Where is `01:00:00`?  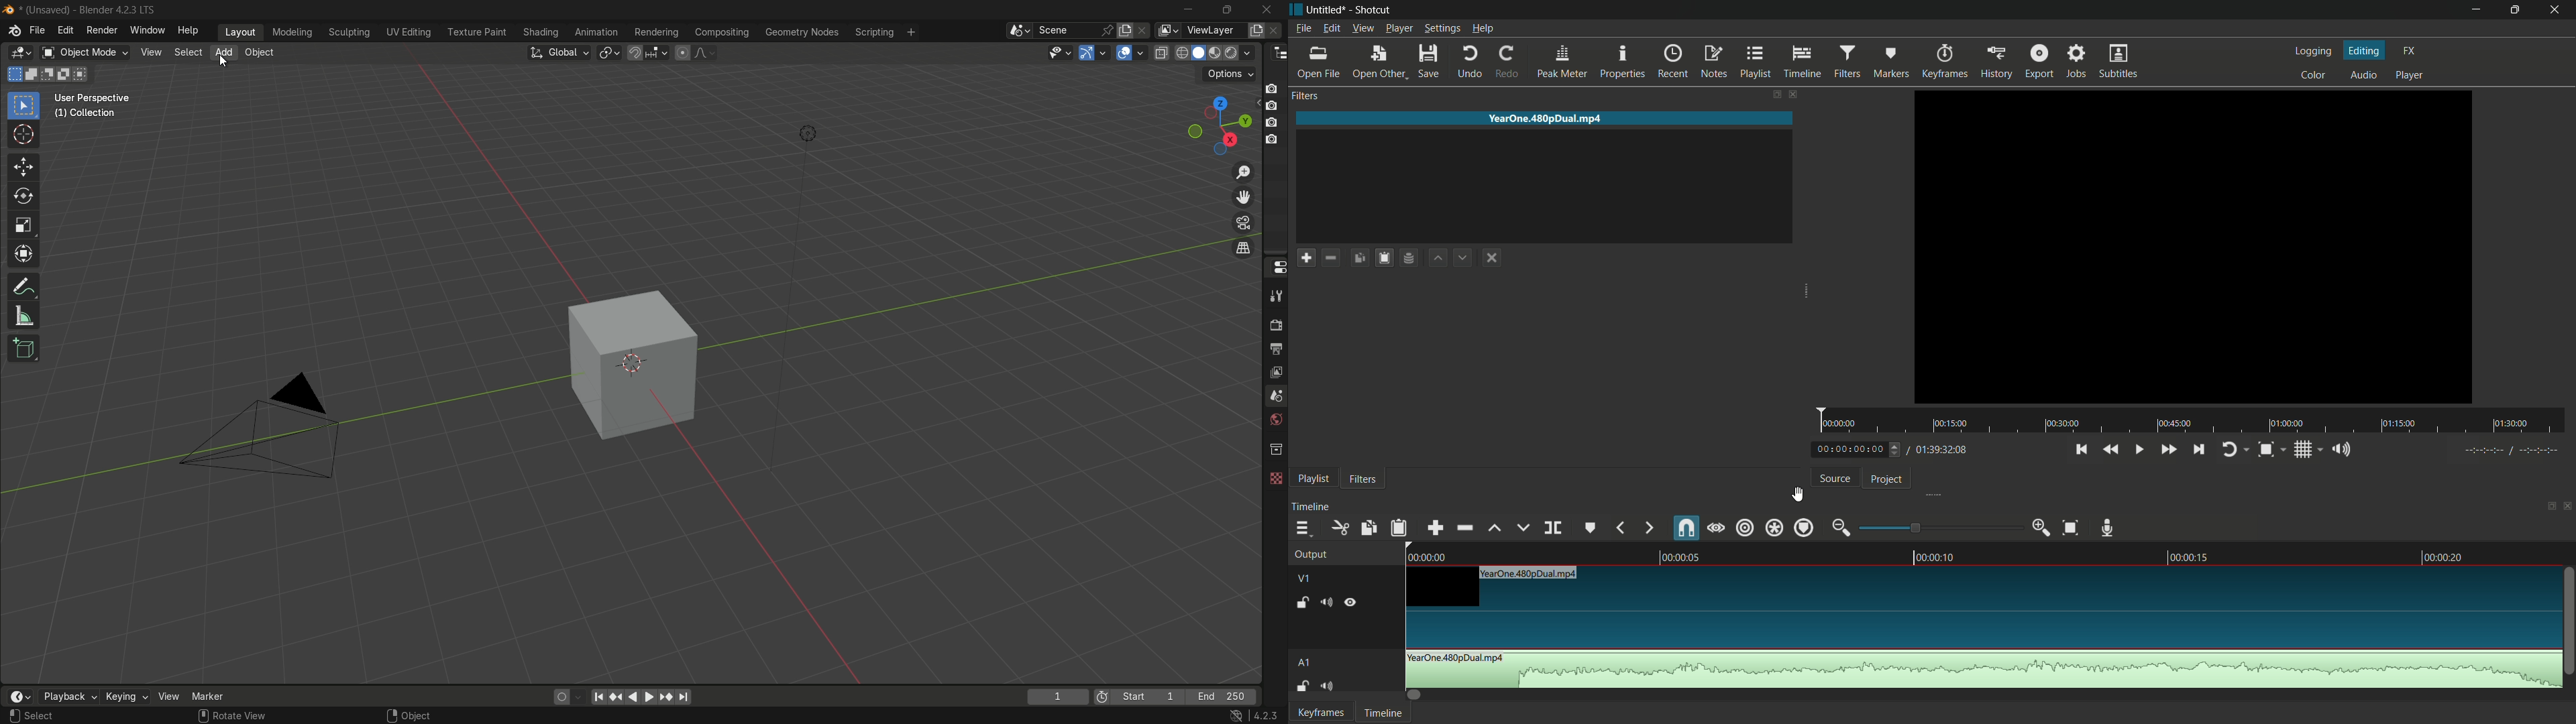
01:00:00 is located at coordinates (2288, 422).